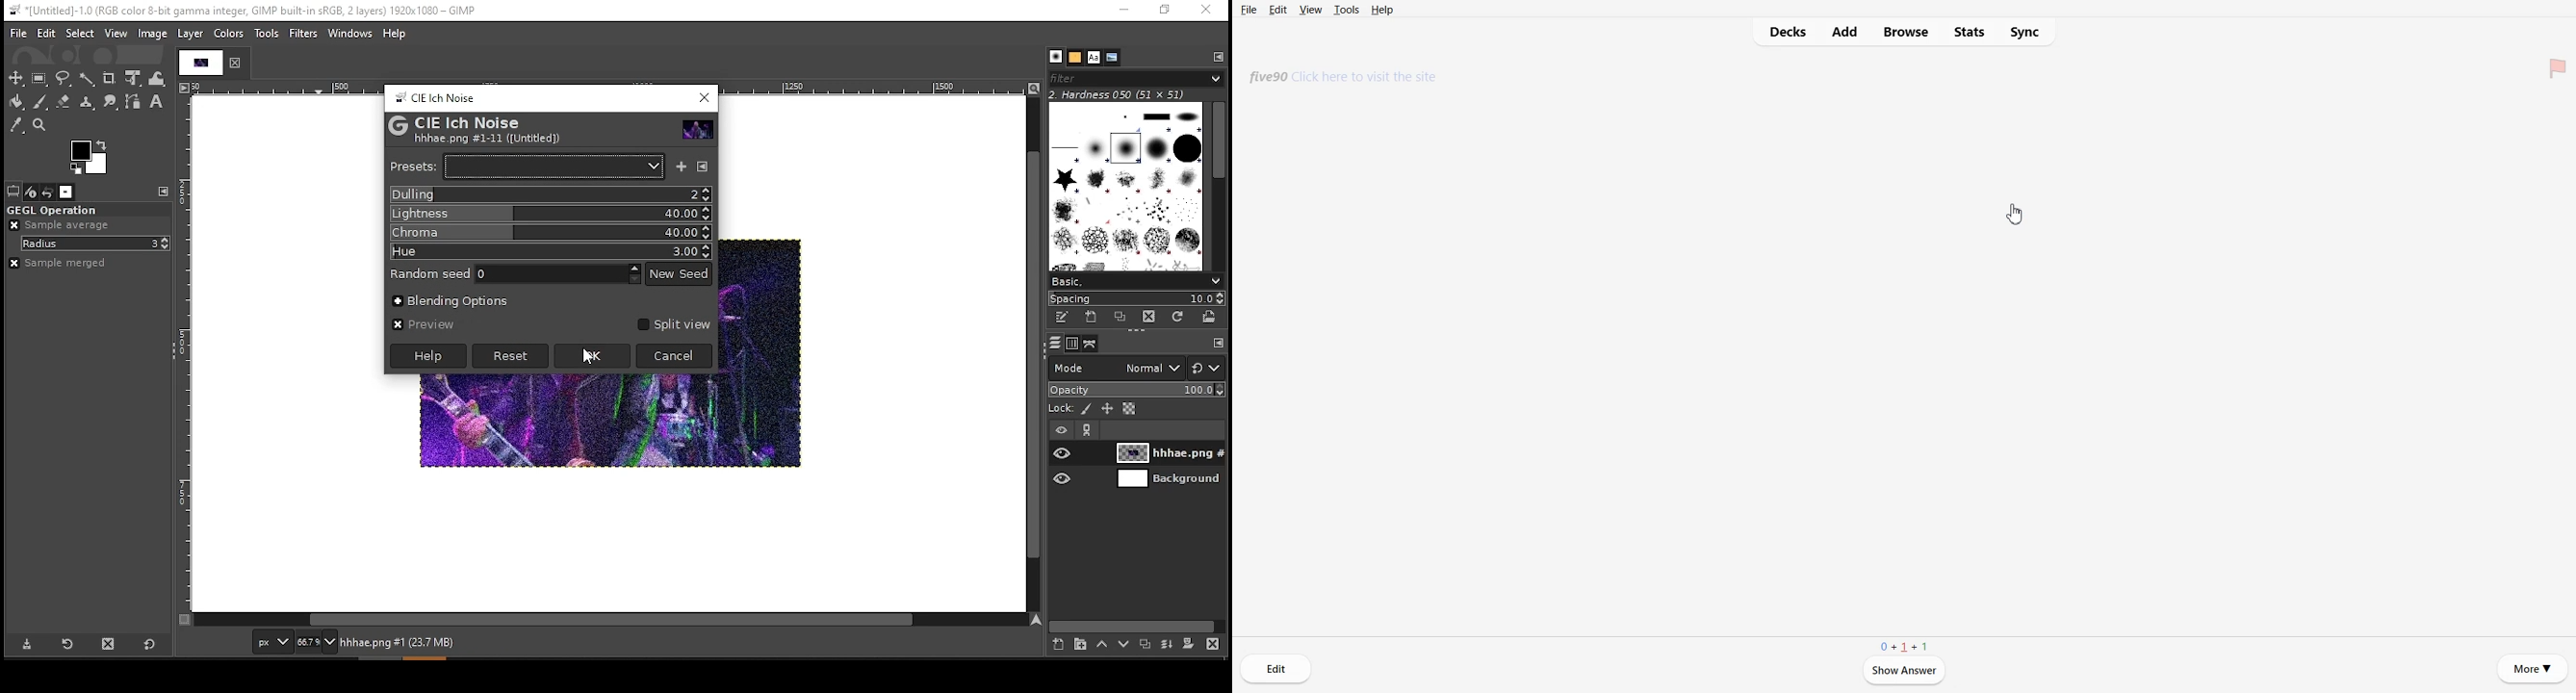 This screenshot has height=700, width=2576. I want to click on Sync, so click(2027, 32).